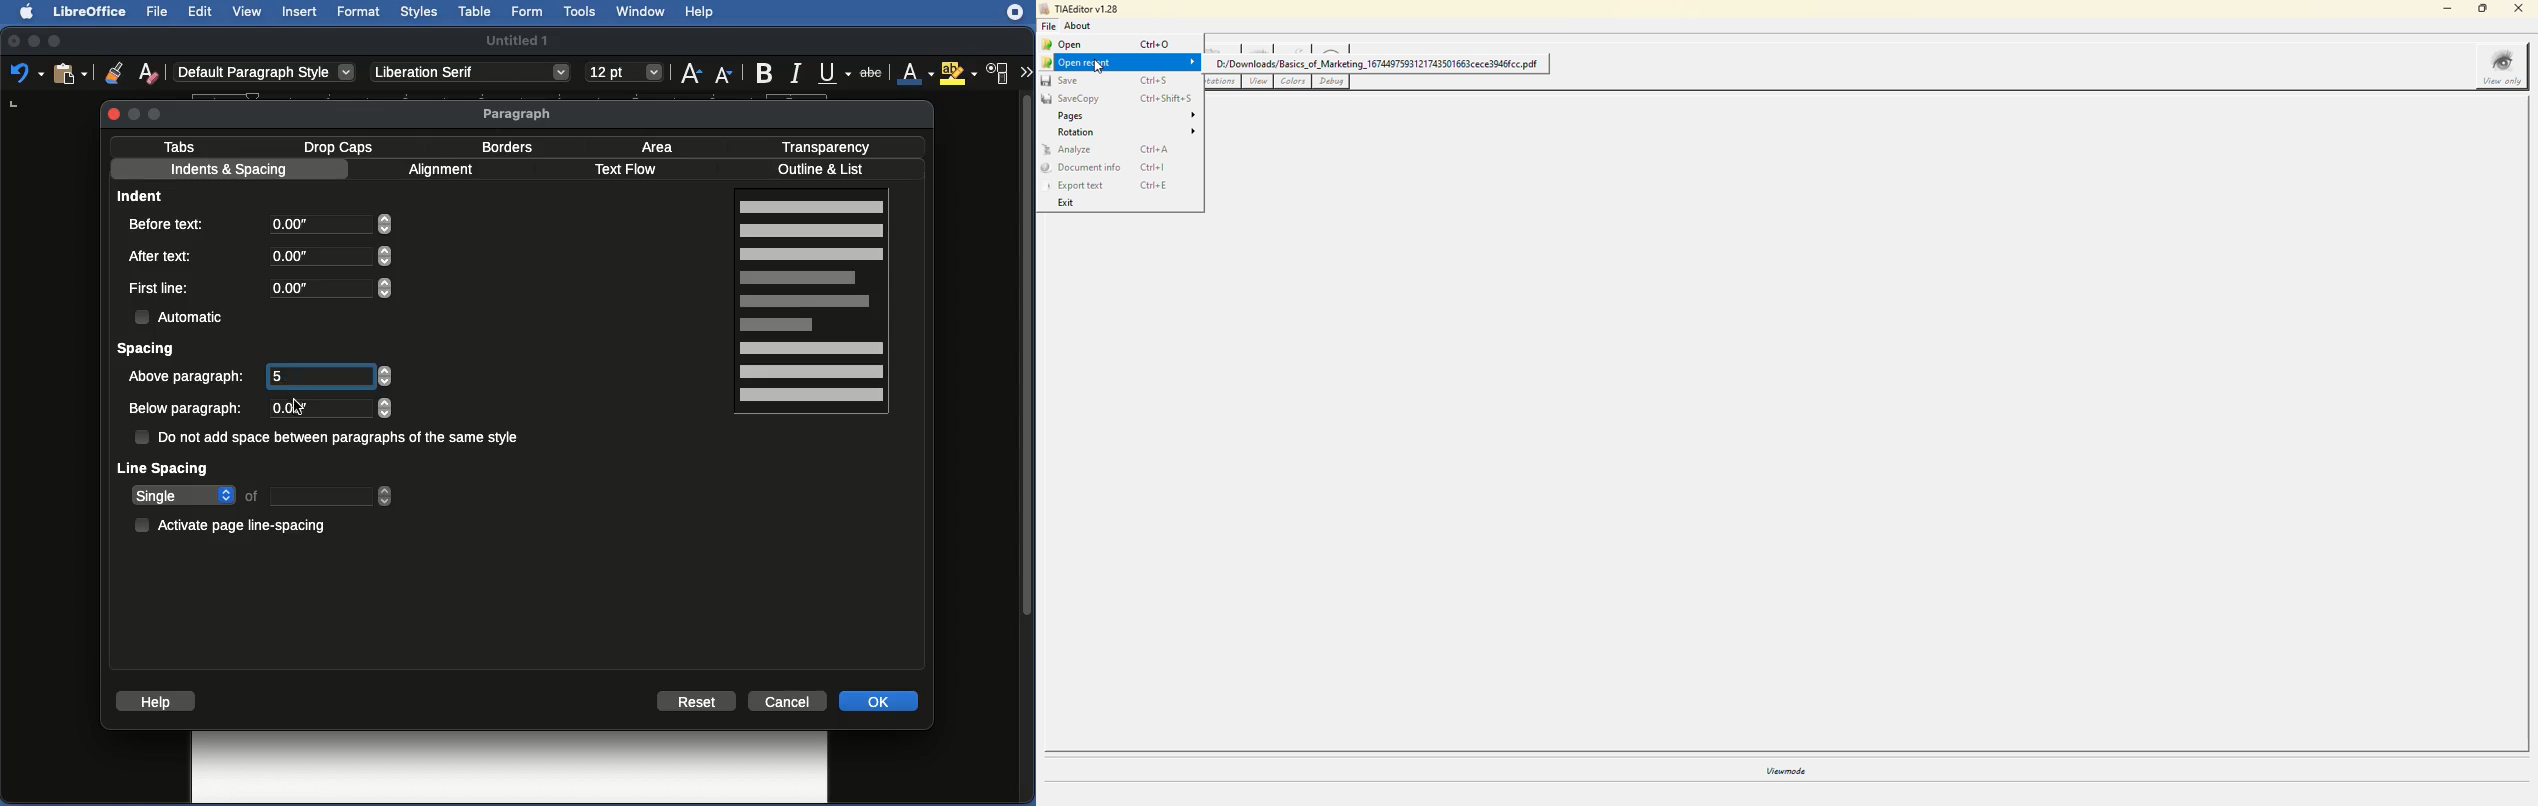  I want to click on Text flow, so click(625, 171).